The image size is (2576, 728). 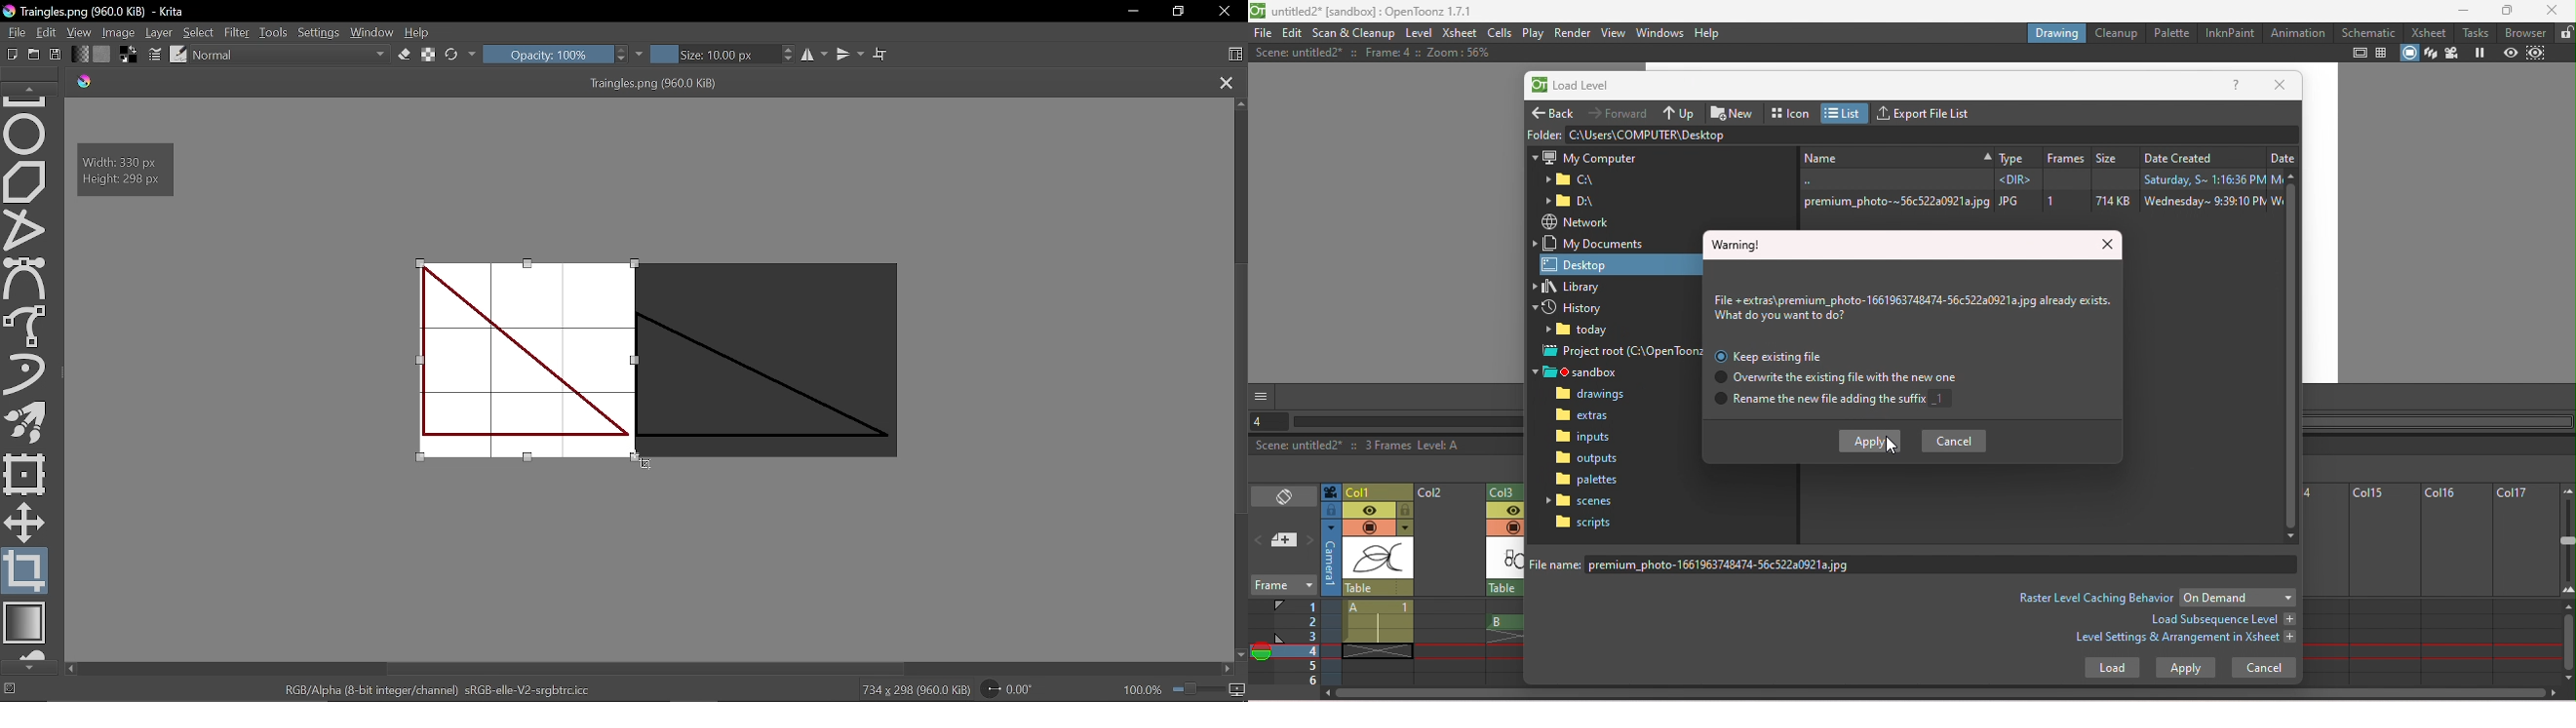 What do you see at coordinates (2111, 670) in the screenshot?
I see `Load` at bounding box center [2111, 670].